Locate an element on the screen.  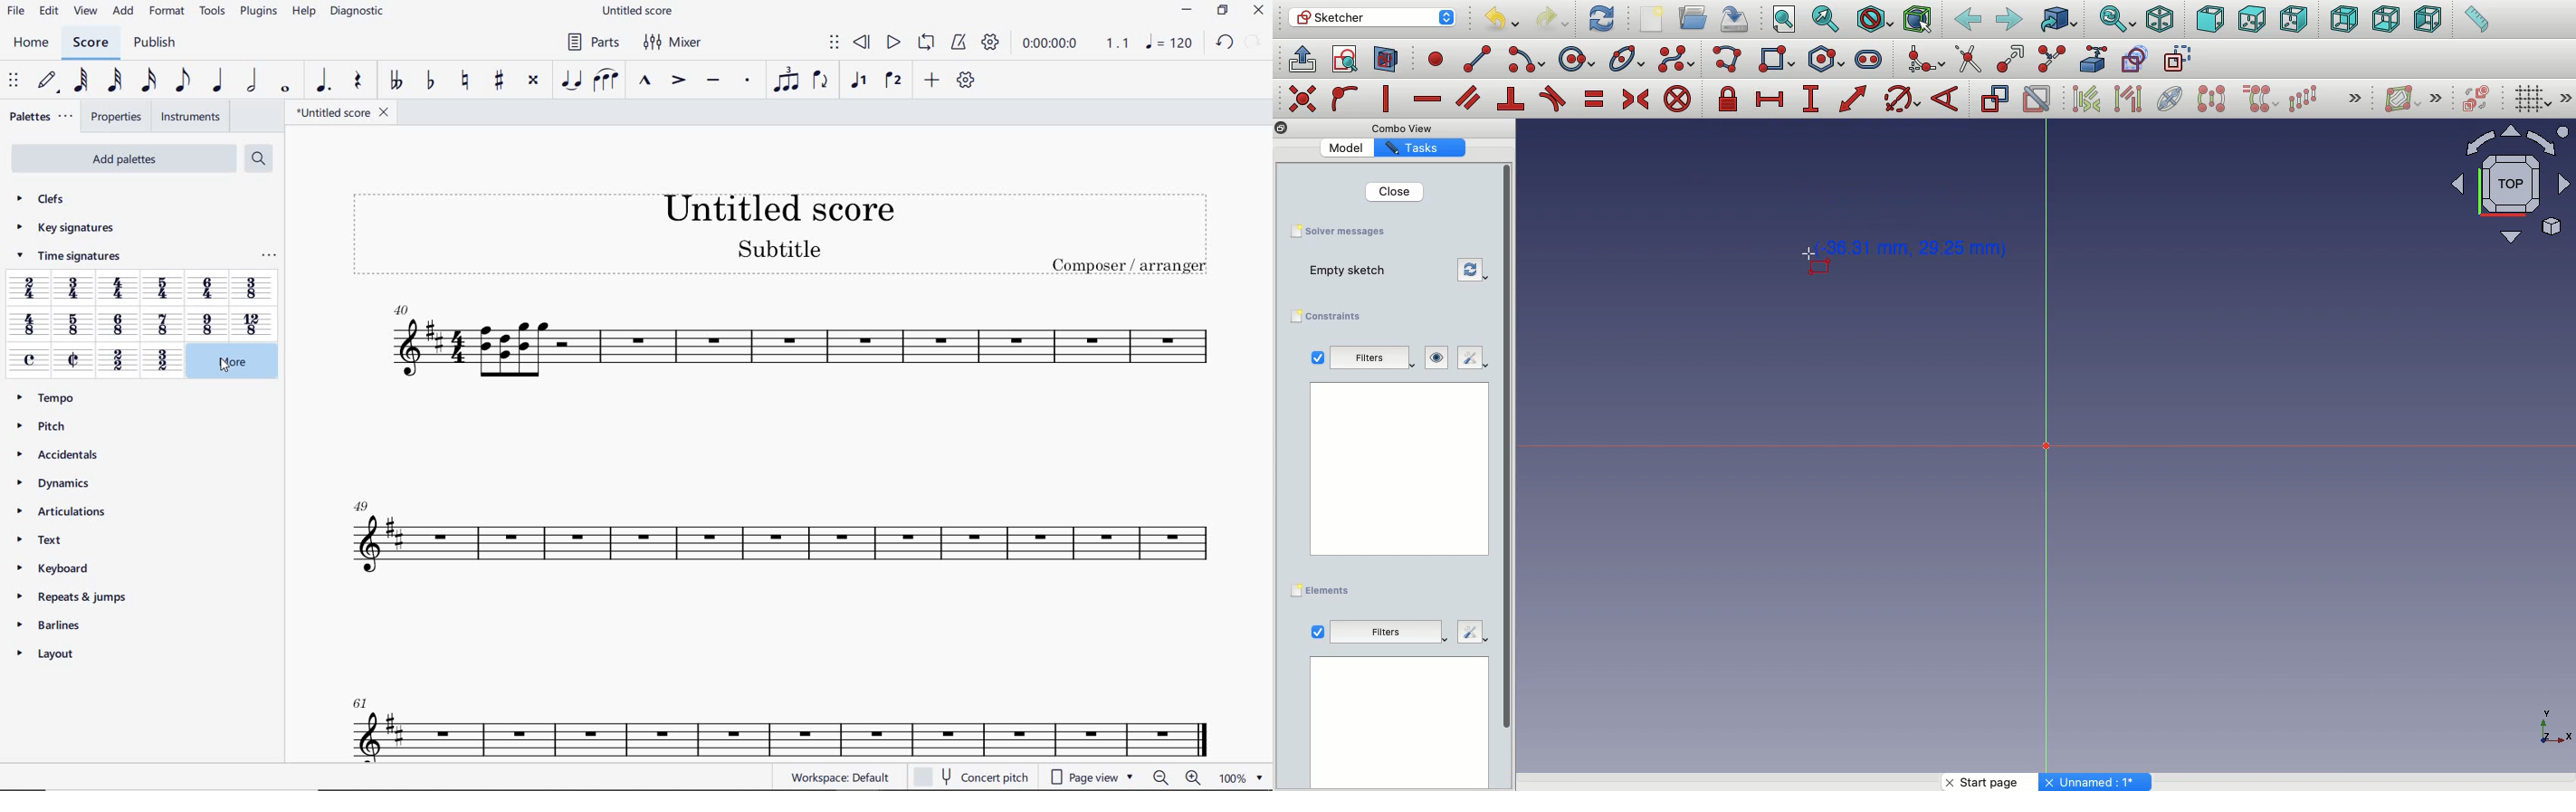
PLAY is located at coordinates (893, 41).